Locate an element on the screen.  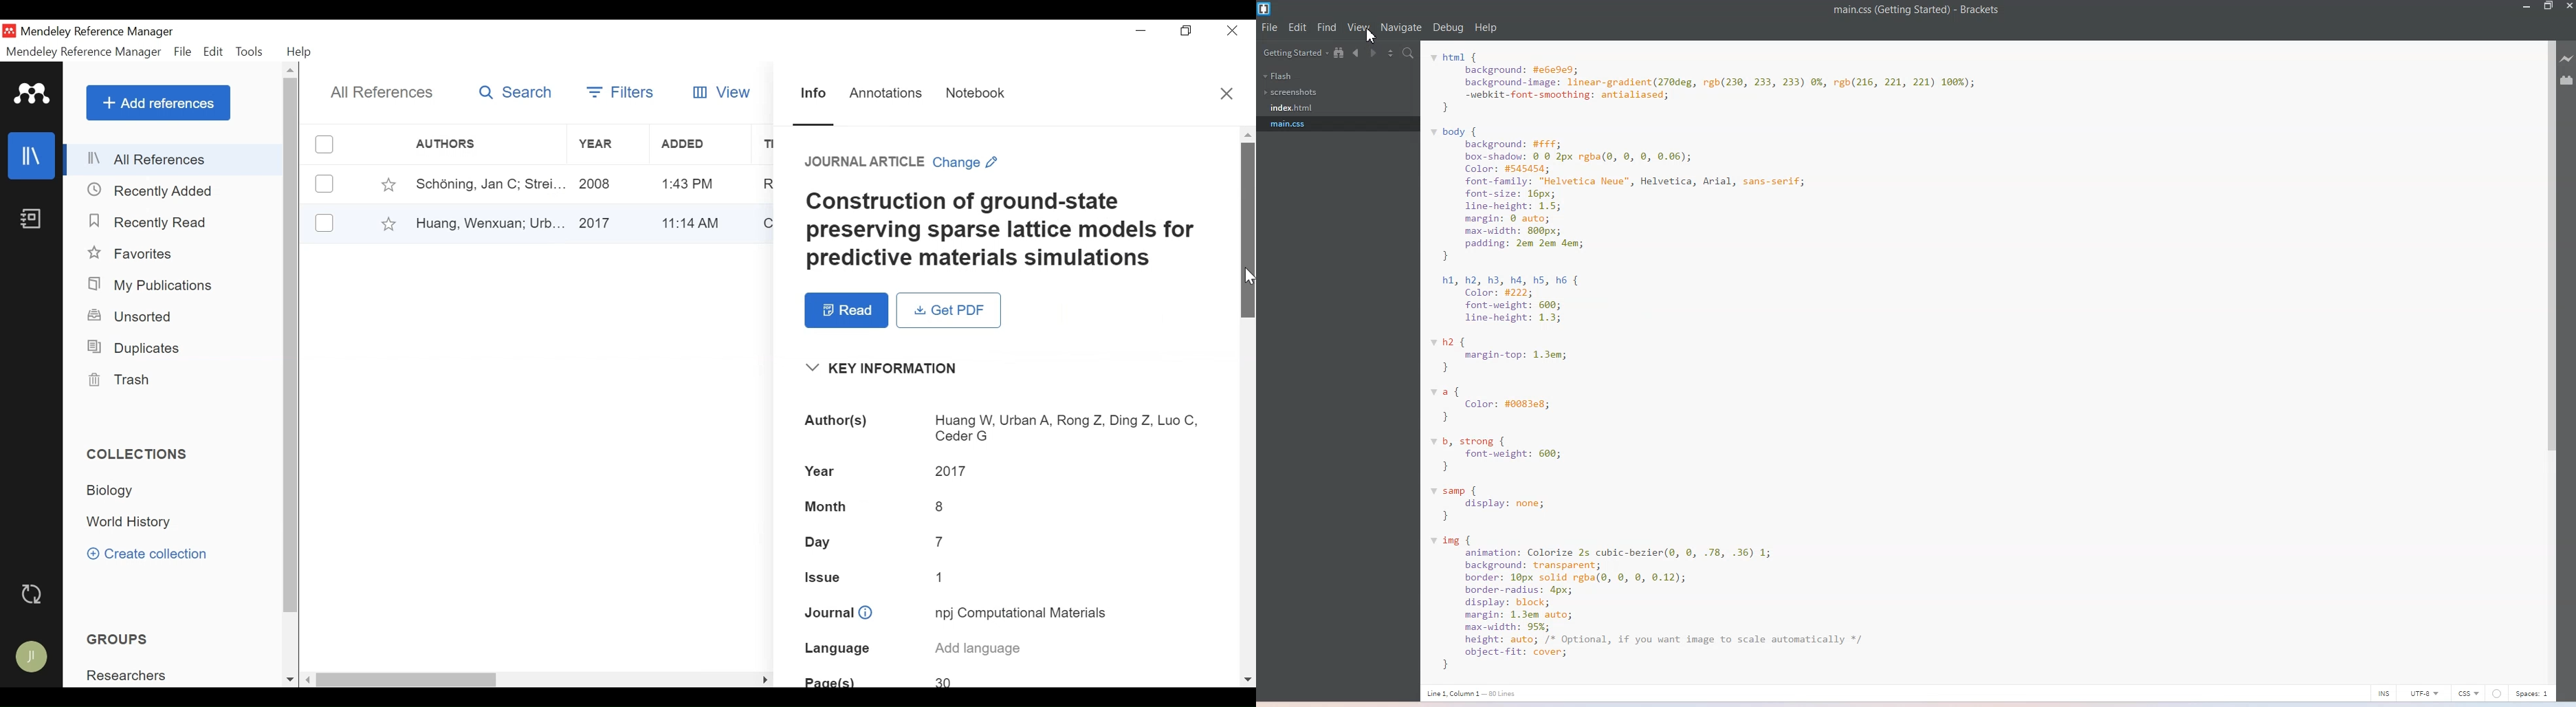
Restore is located at coordinates (1188, 31).